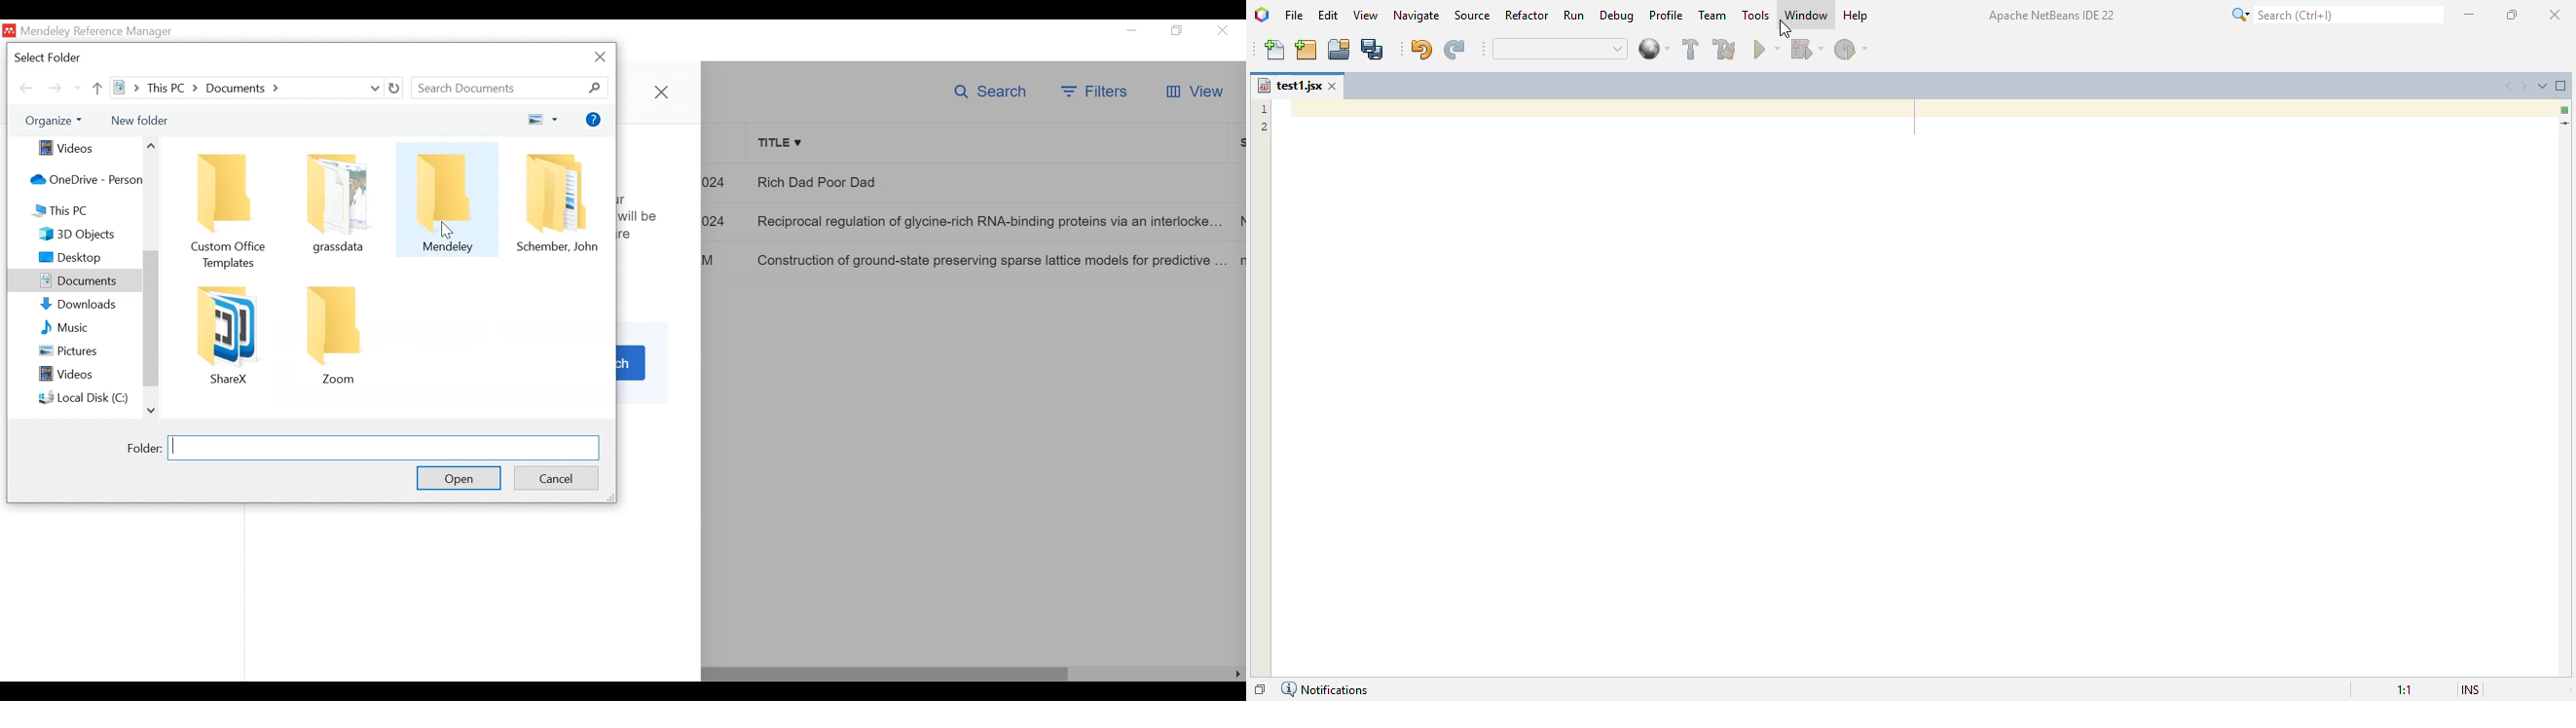 The width and height of the screenshot is (2576, 728). Describe the element at coordinates (990, 143) in the screenshot. I see `Title` at that location.